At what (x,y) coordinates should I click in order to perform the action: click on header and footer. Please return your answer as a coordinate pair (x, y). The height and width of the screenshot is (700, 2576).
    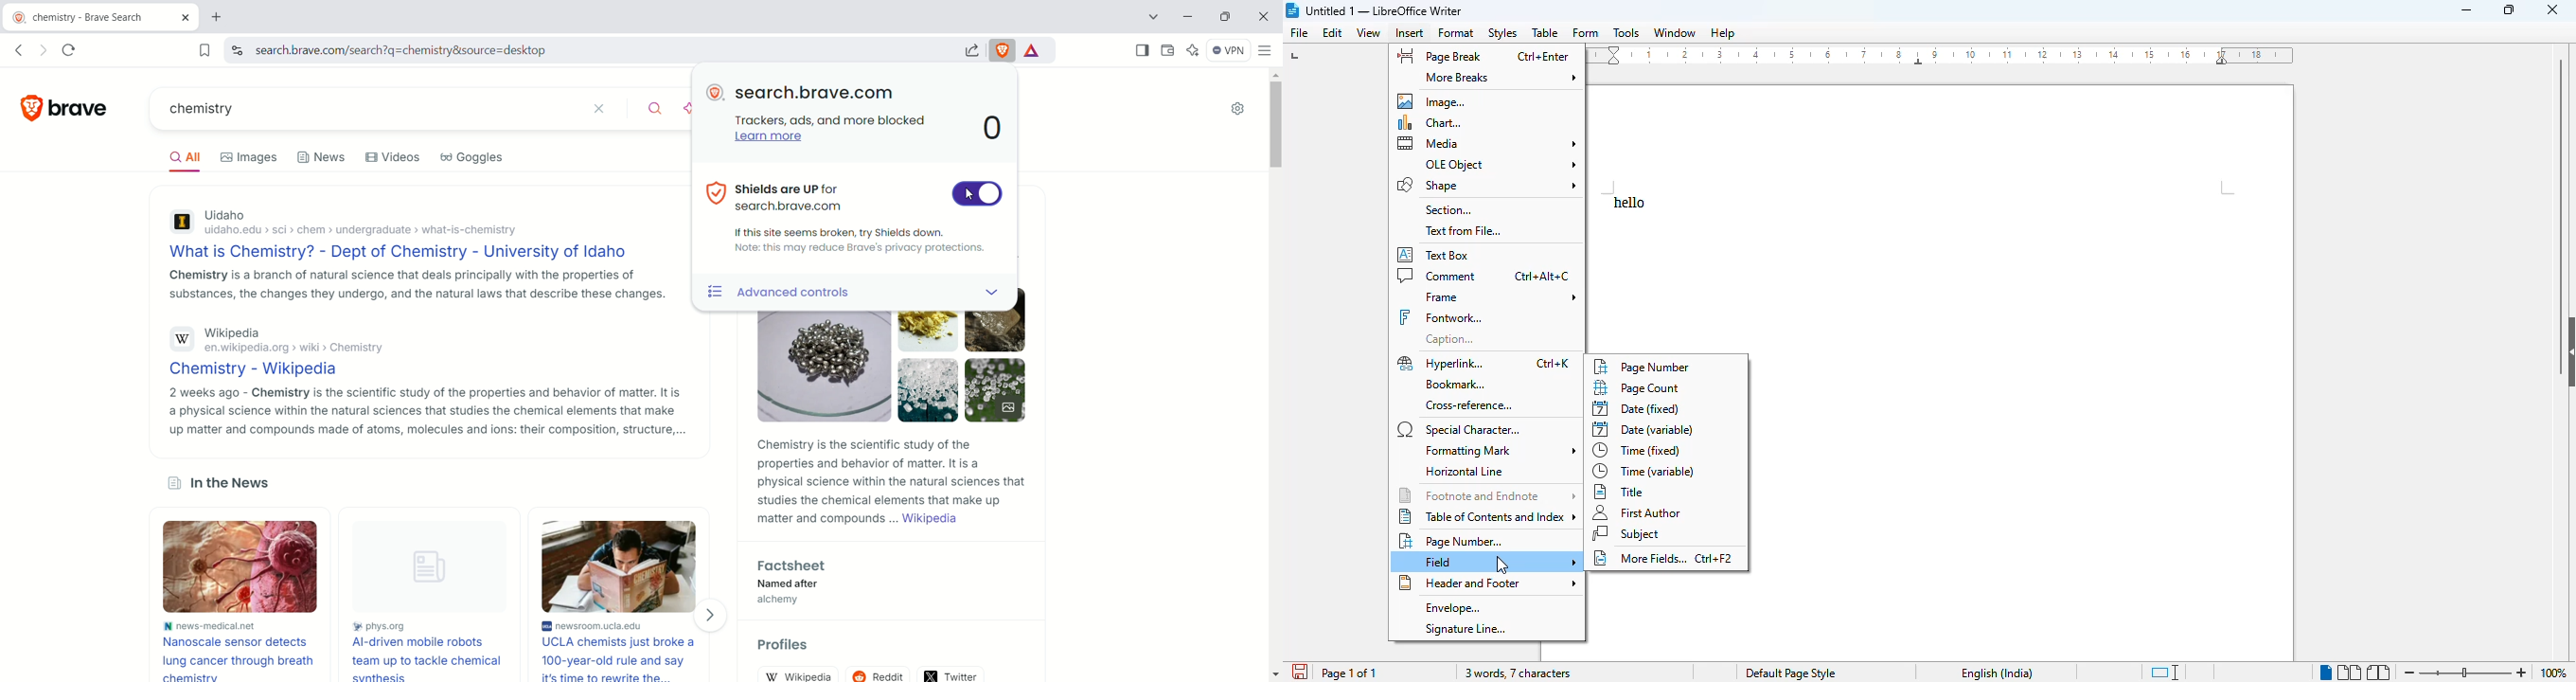
    Looking at the image, I should click on (1484, 583).